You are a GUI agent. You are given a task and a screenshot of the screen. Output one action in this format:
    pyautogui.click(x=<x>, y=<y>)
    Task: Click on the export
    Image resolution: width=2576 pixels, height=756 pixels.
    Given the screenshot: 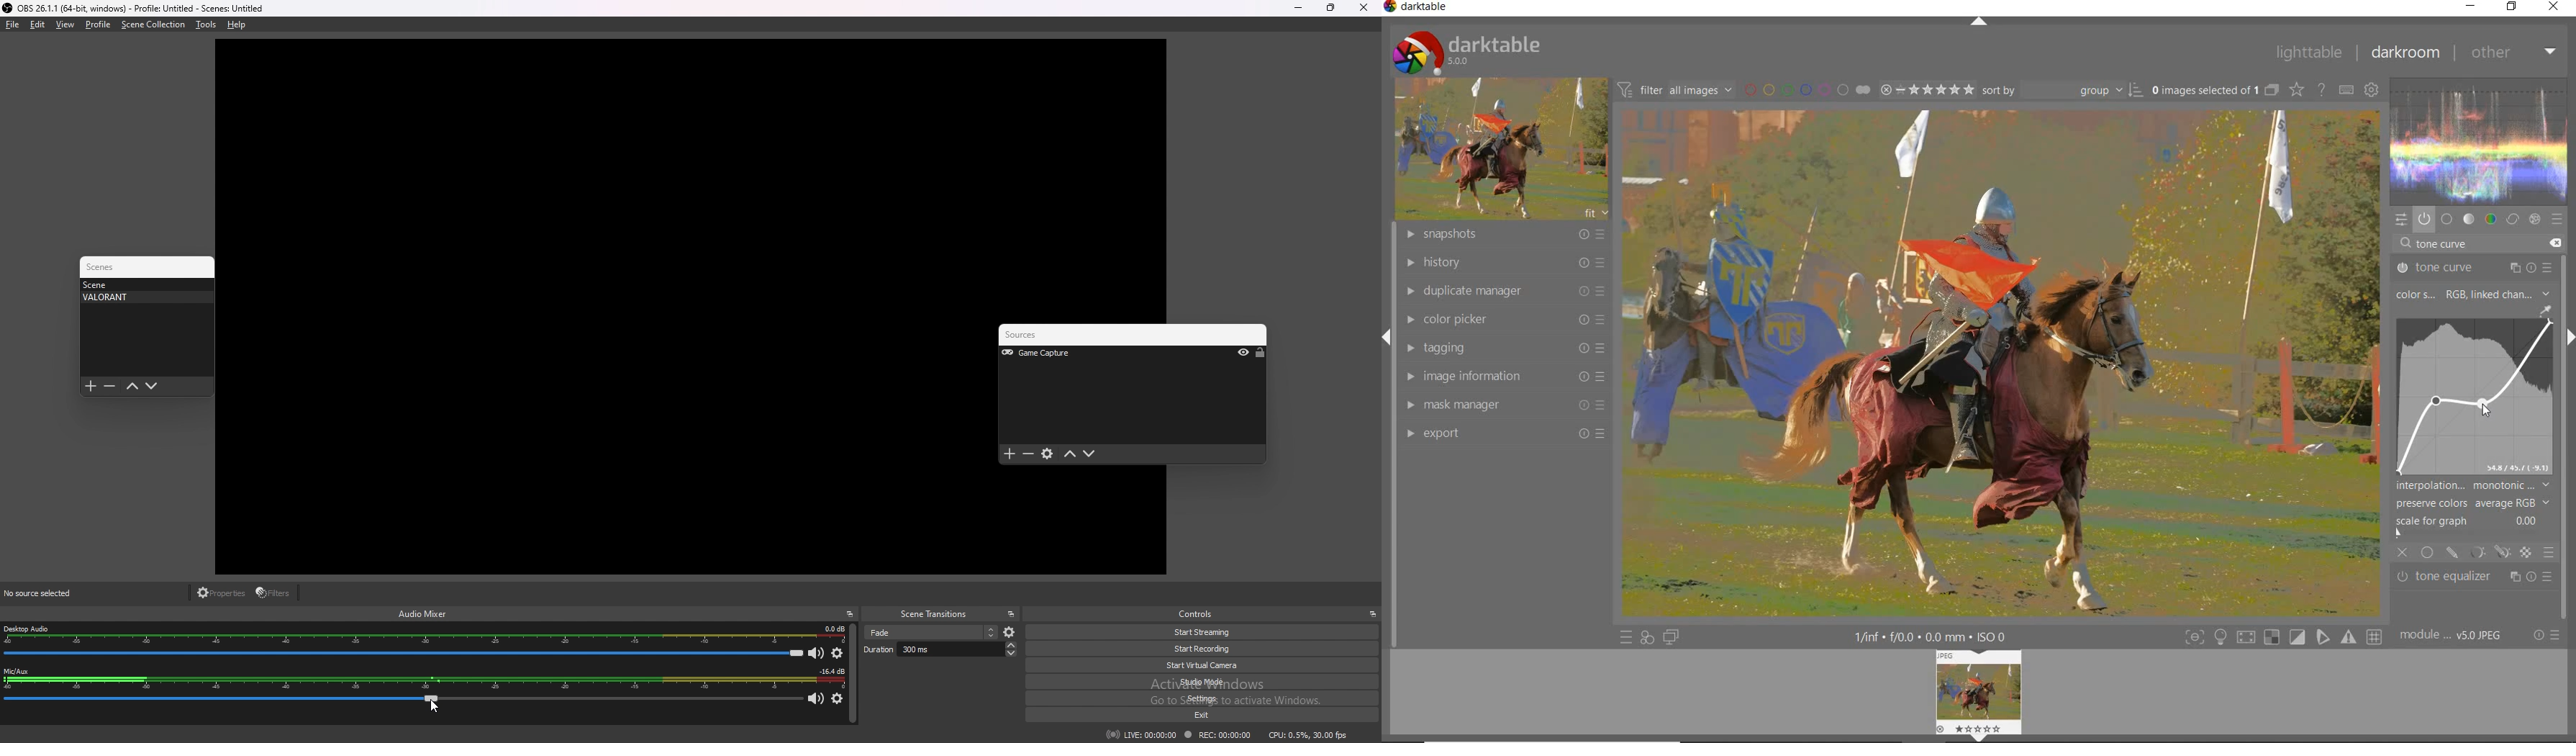 What is the action you would take?
    pyautogui.click(x=1502, y=433)
    